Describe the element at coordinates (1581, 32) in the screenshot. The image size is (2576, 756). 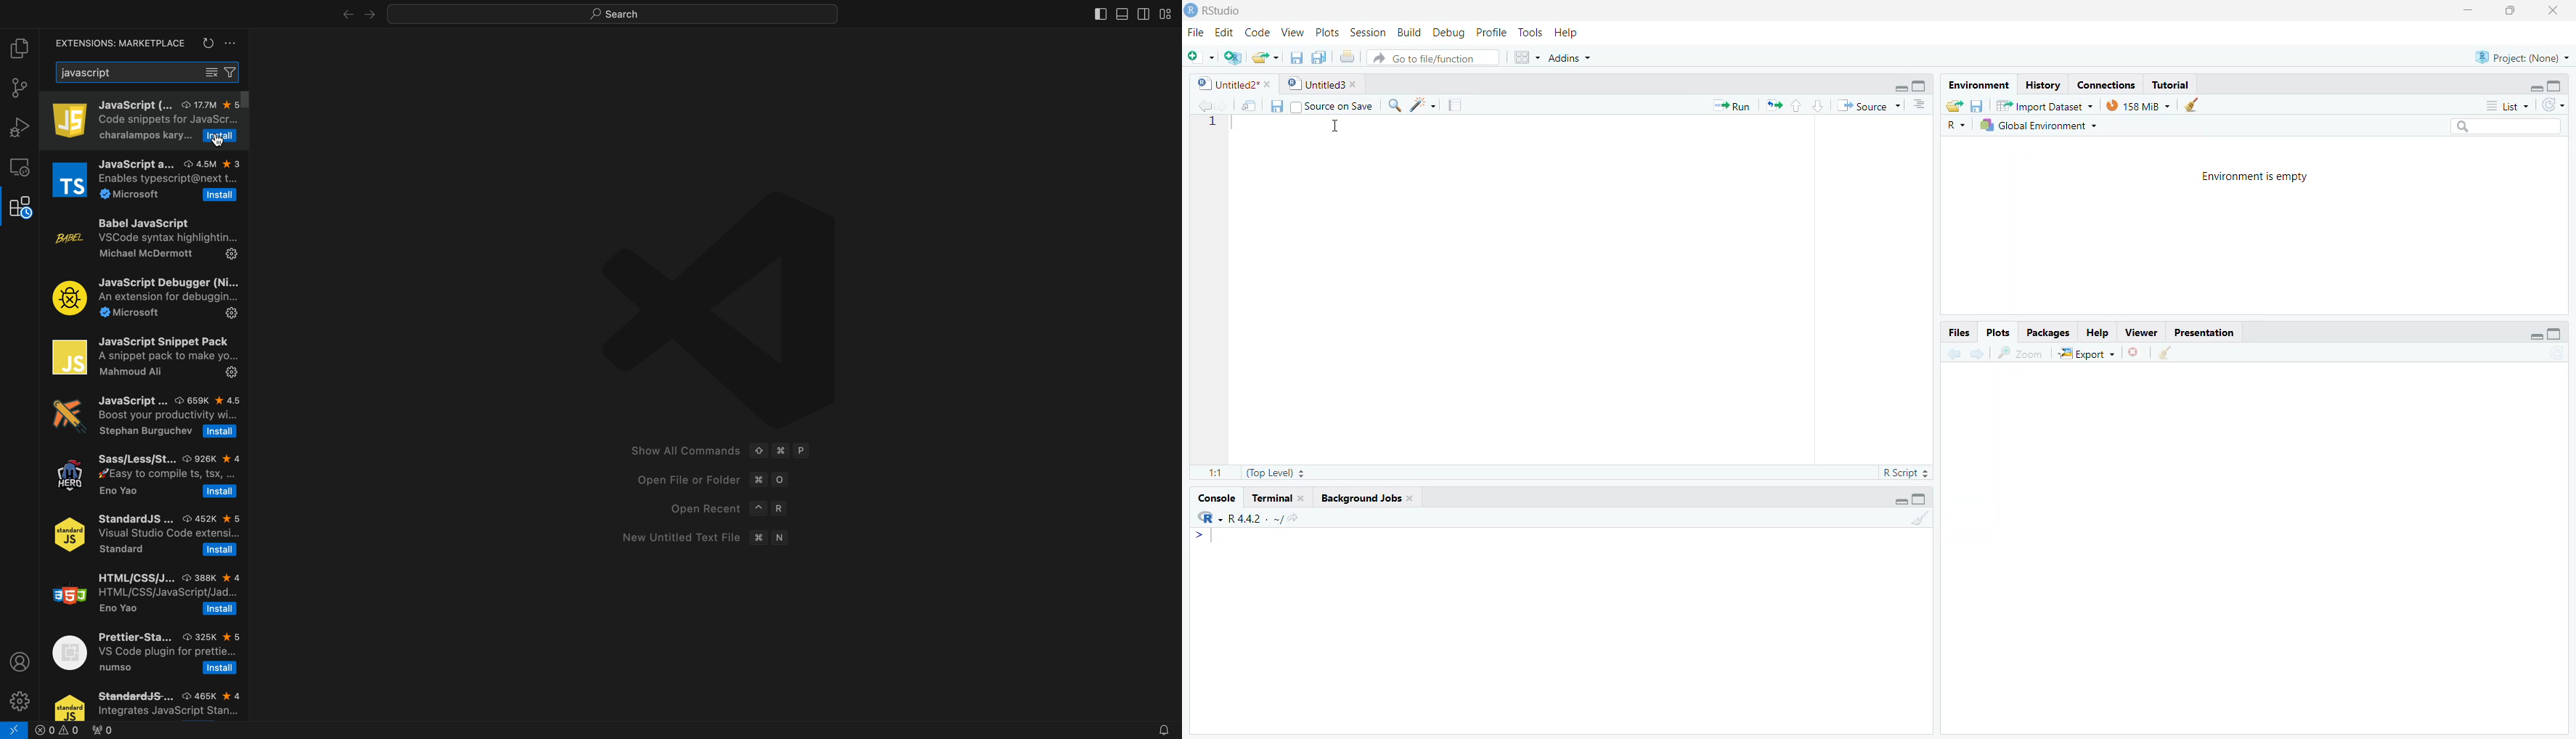
I see `Help` at that location.